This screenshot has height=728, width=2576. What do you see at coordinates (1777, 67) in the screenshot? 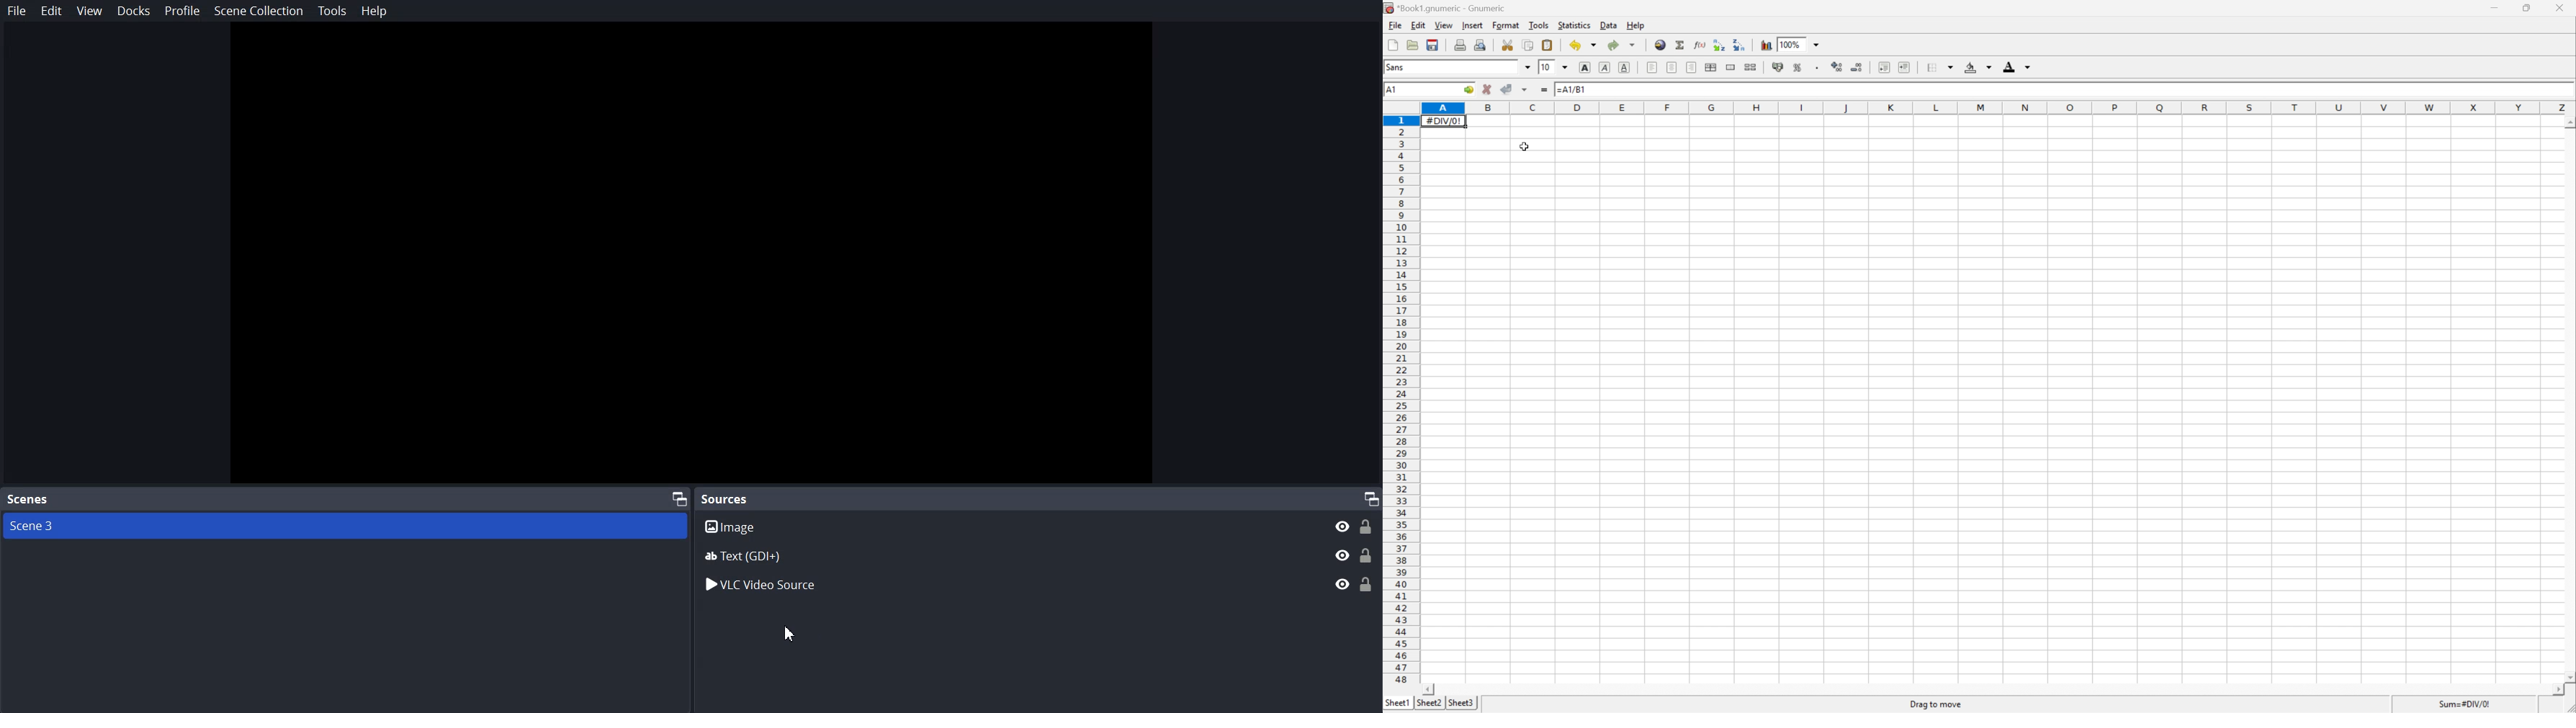
I see `Format the selection as accounting` at bounding box center [1777, 67].